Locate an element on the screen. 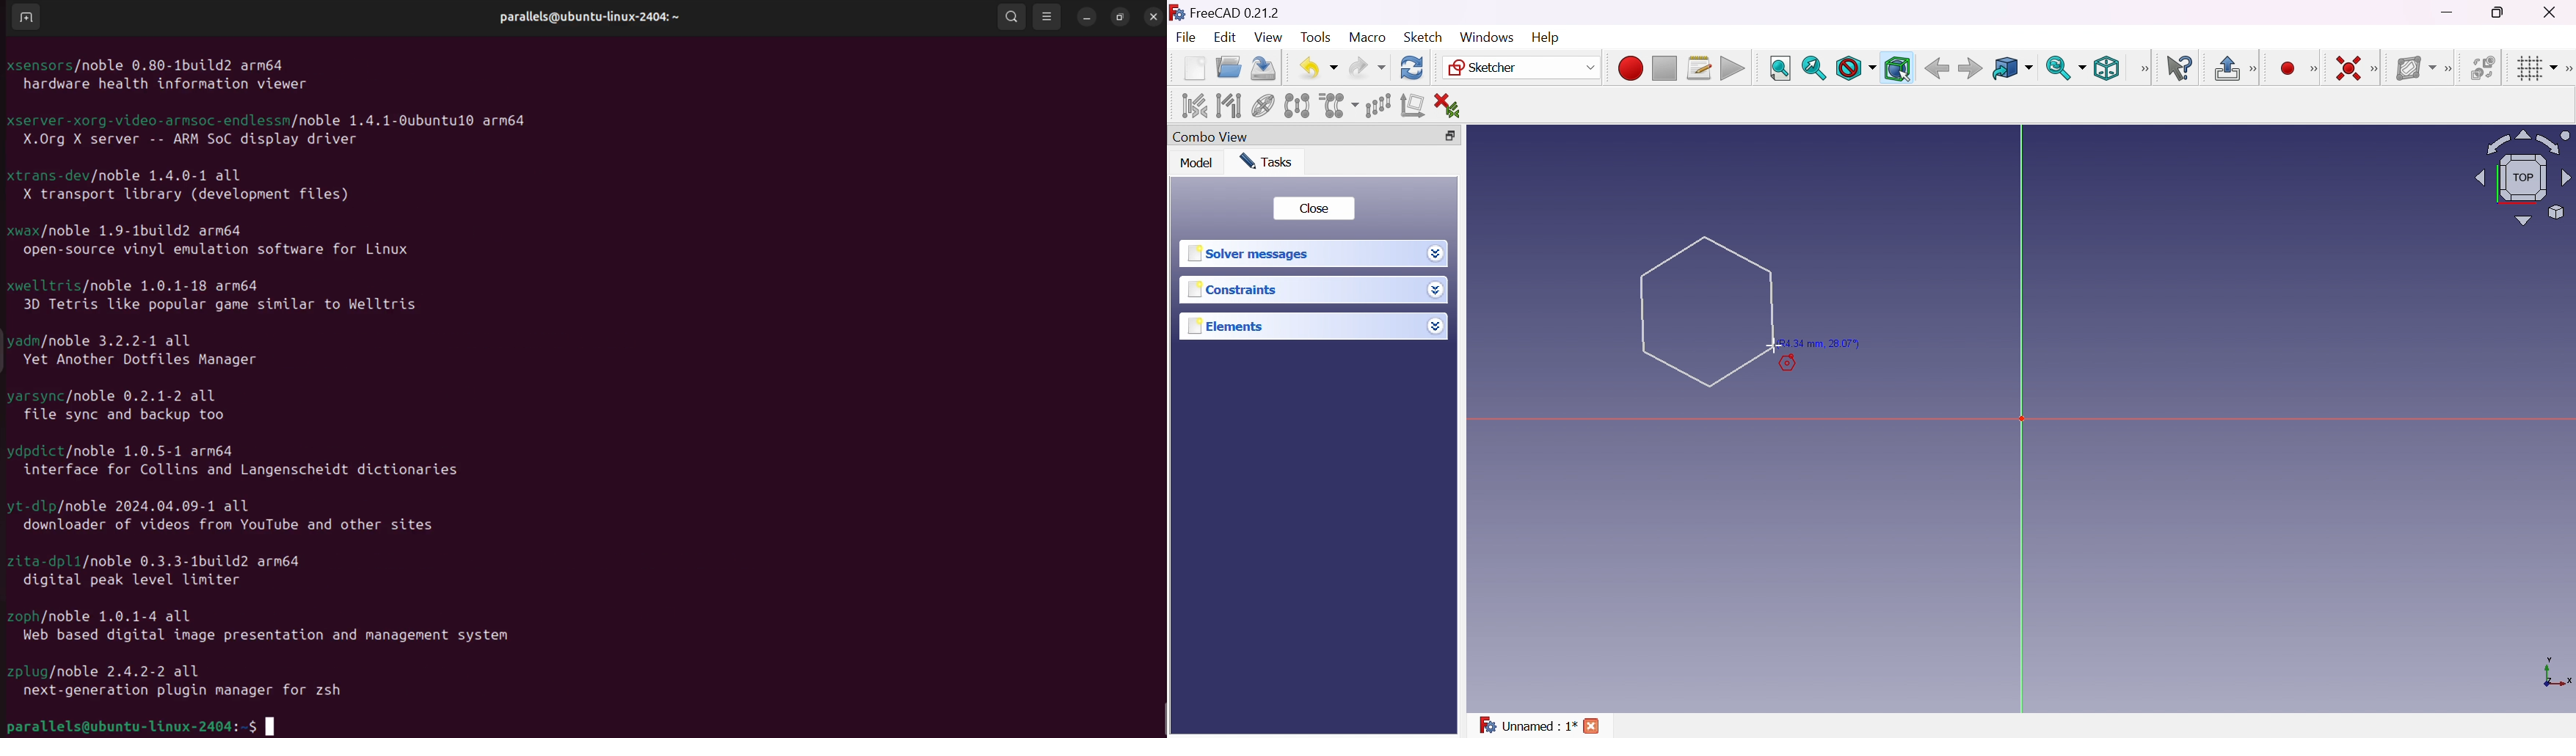 The image size is (2576, 756). Sketch is located at coordinates (1428, 37).